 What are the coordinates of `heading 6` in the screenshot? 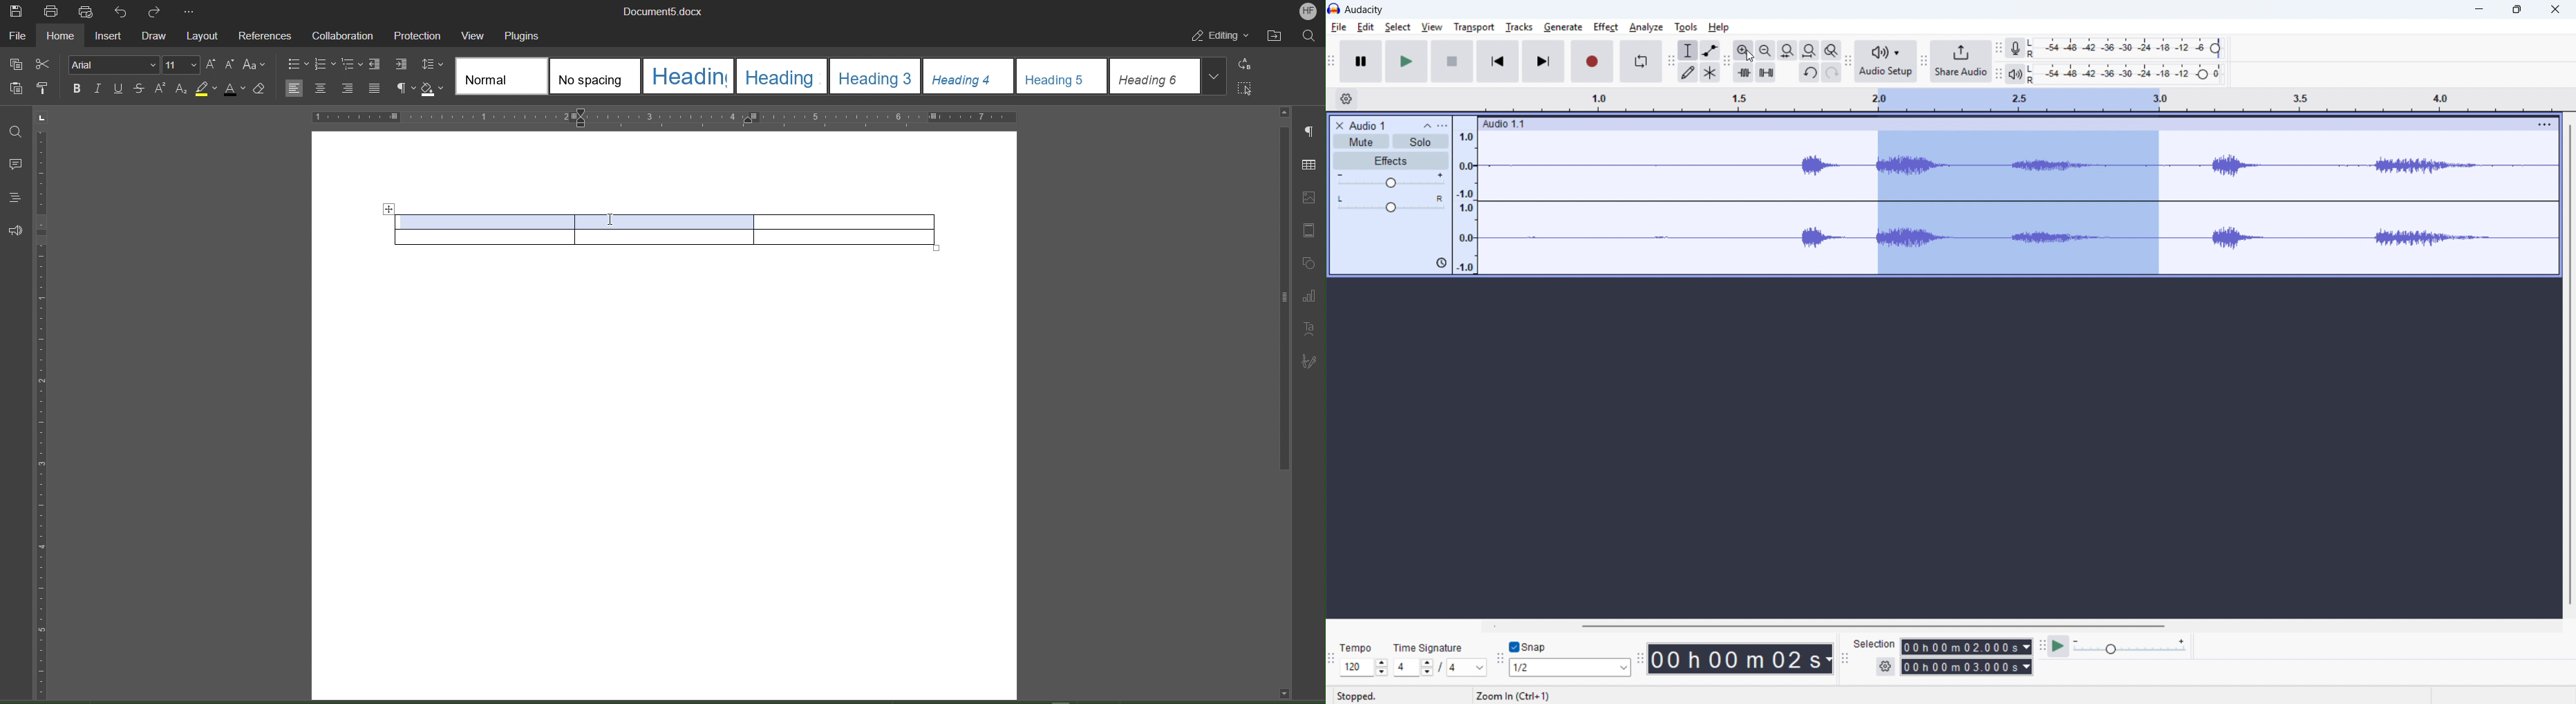 It's located at (1155, 76).